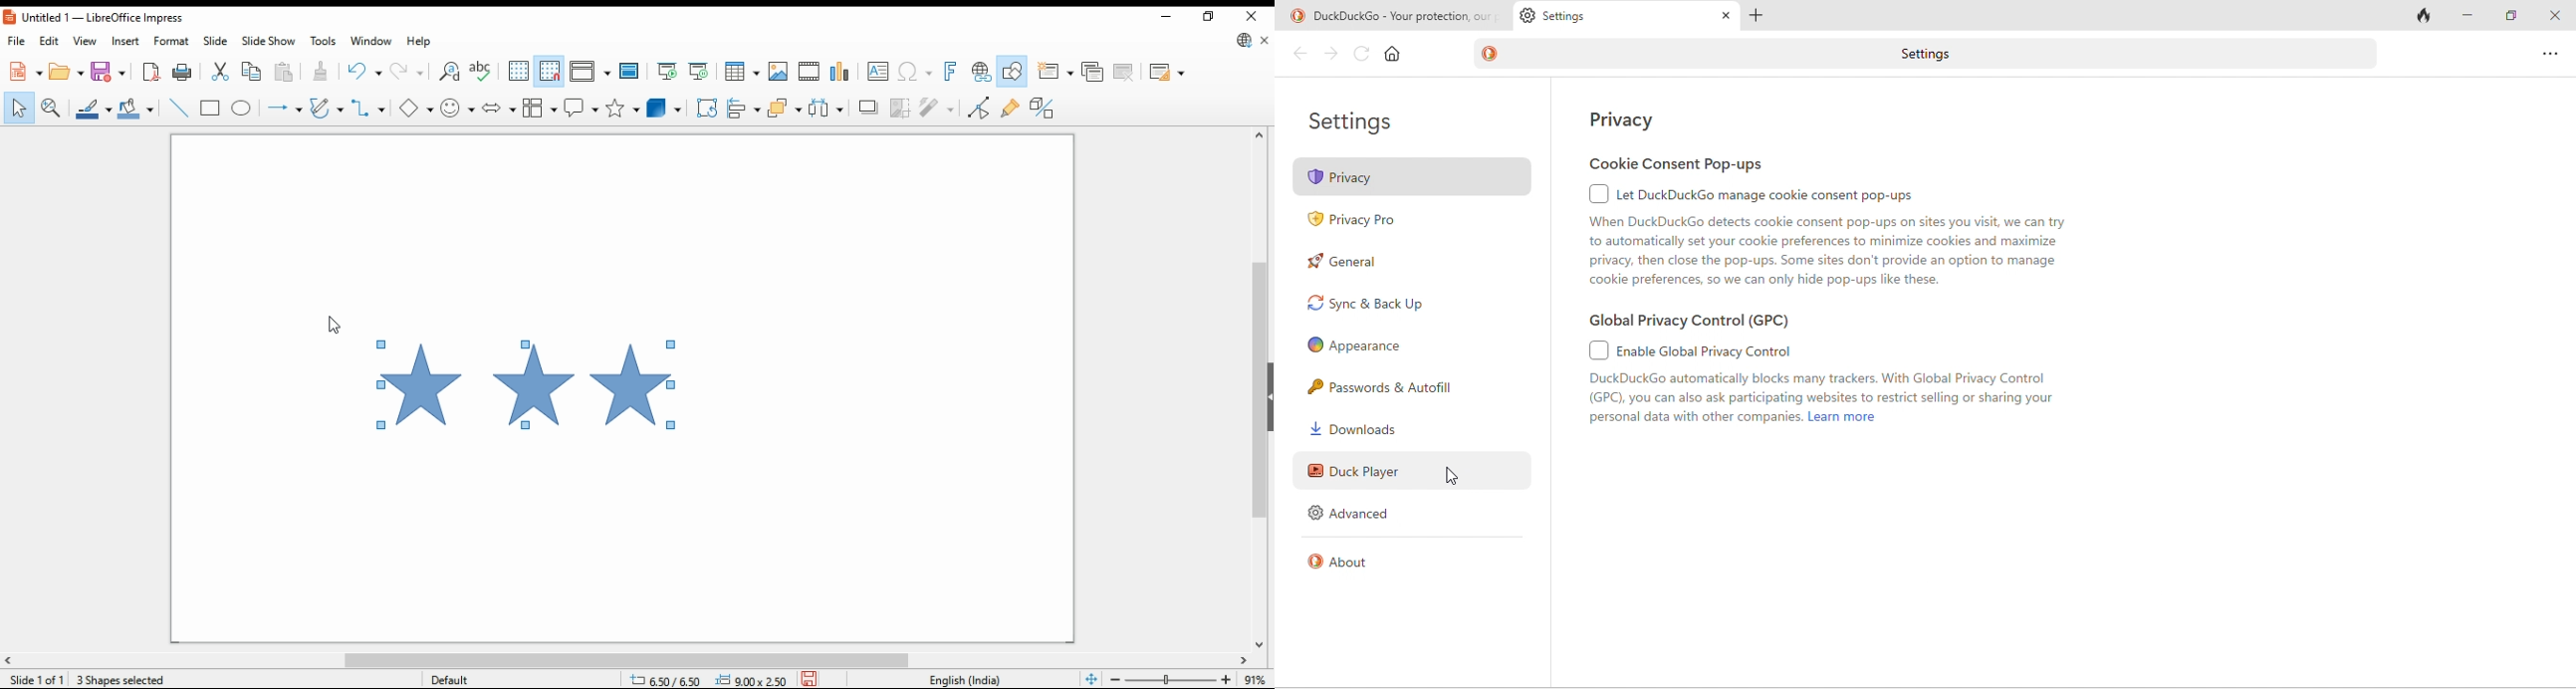 The width and height of the screenshot is (2576, 700). Describe the element at coordinates (334, 325) in the screenshot. I see `cursor` at that location.